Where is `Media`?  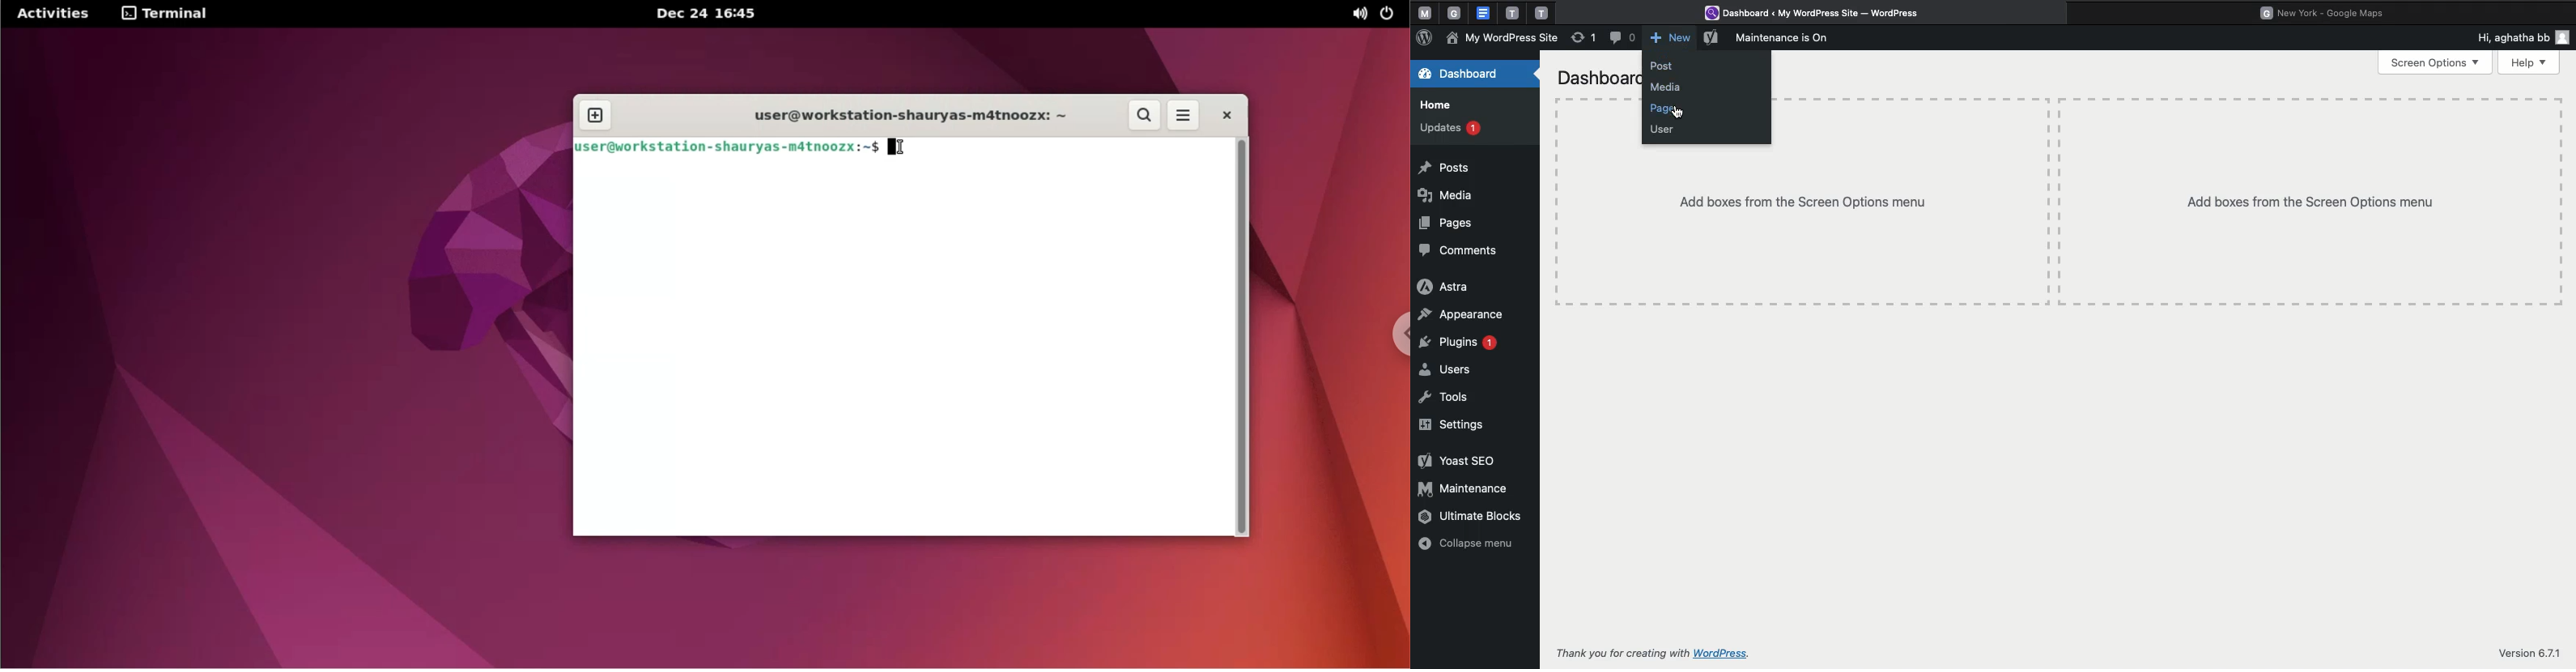
Media is located at coordinates (1453, 195).